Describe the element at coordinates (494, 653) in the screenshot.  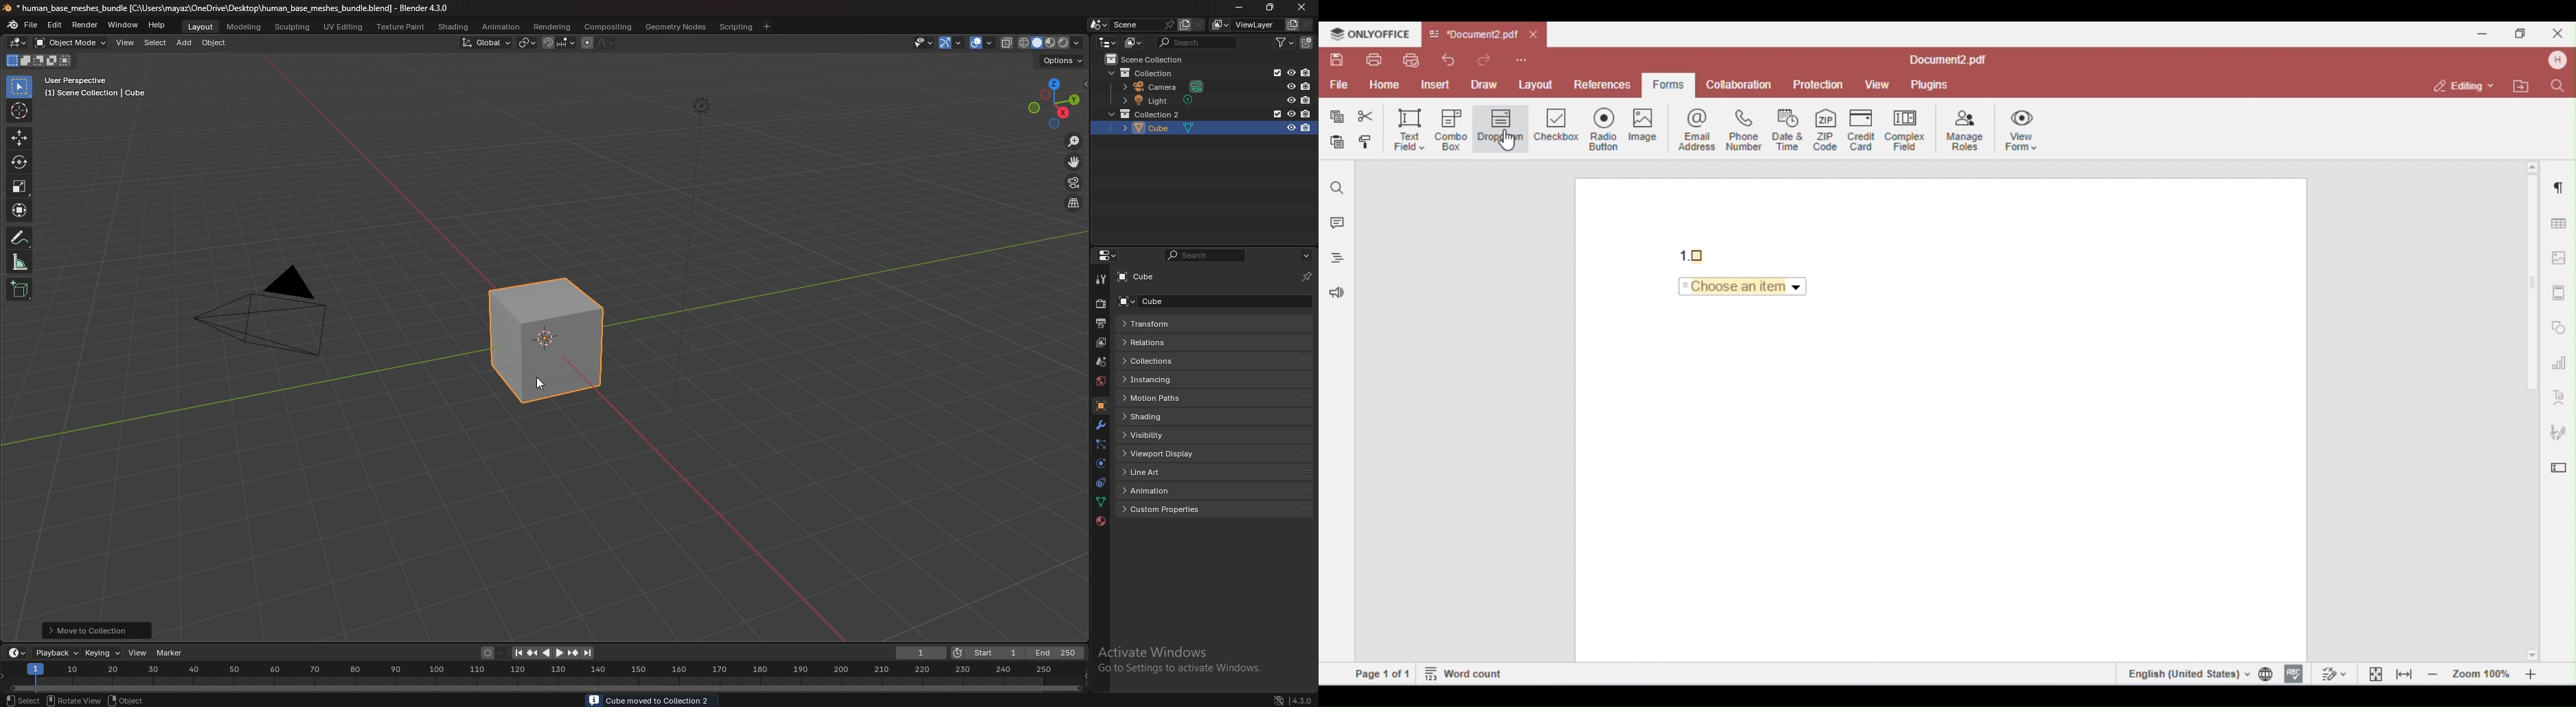
I see `auto keying` at that location.